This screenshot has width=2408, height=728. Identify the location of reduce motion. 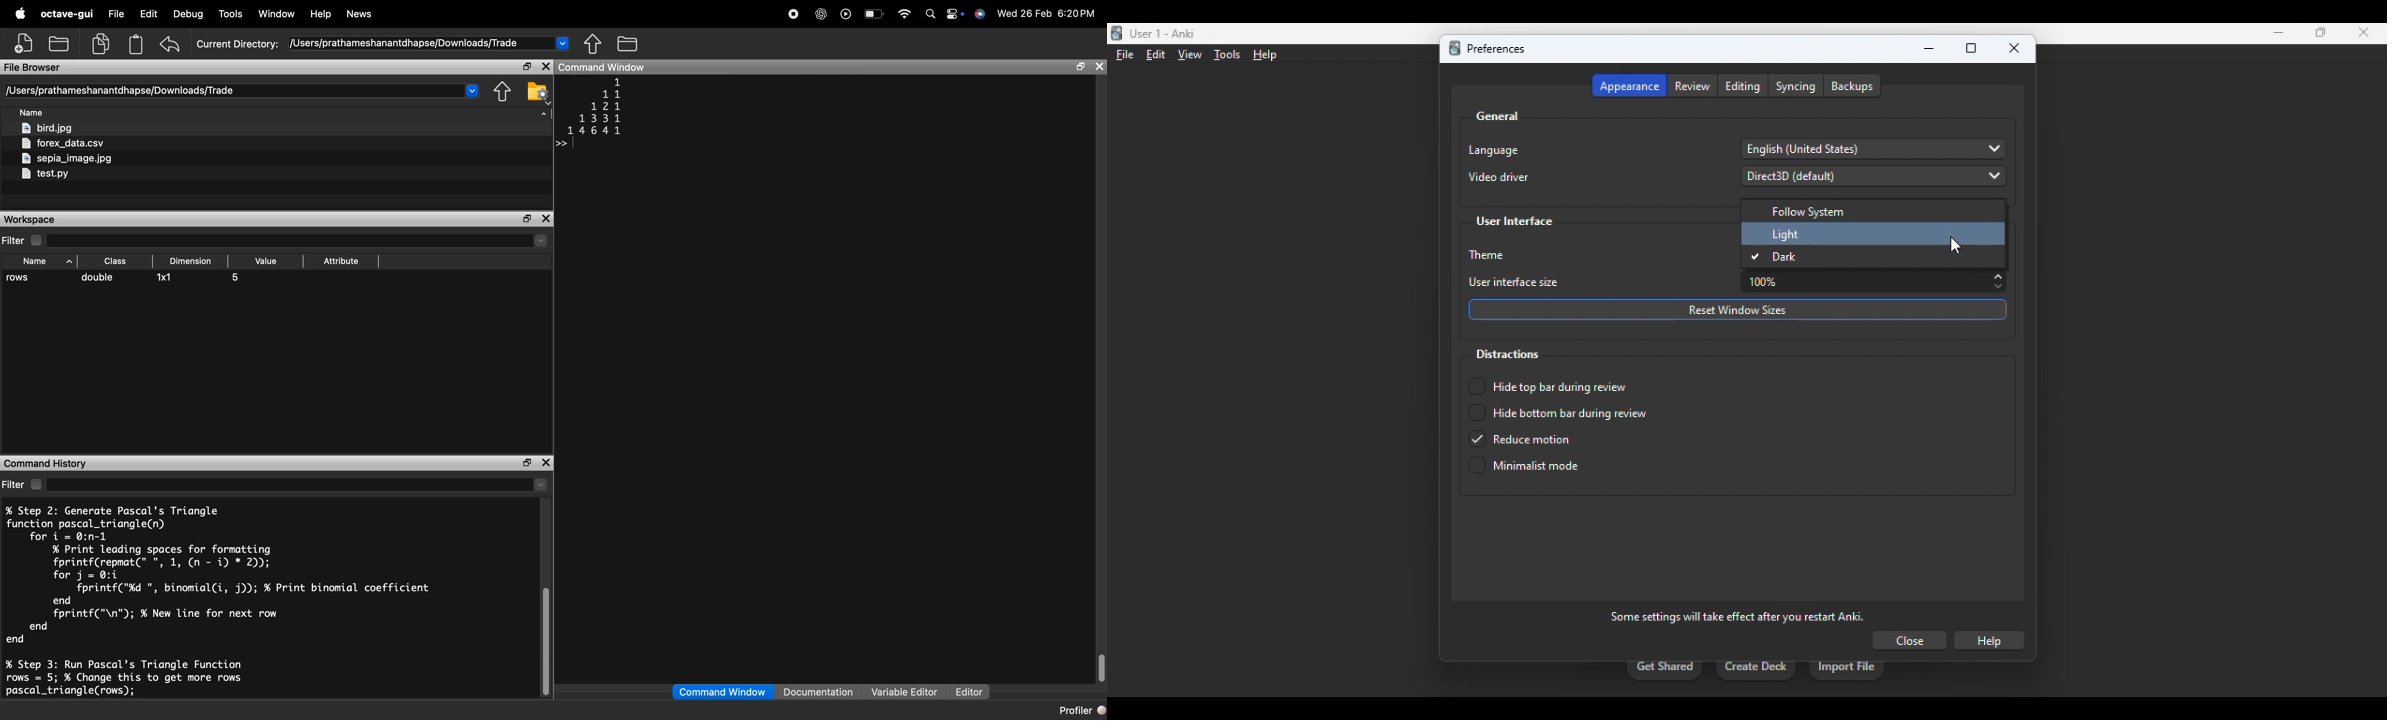
(1520, 439).